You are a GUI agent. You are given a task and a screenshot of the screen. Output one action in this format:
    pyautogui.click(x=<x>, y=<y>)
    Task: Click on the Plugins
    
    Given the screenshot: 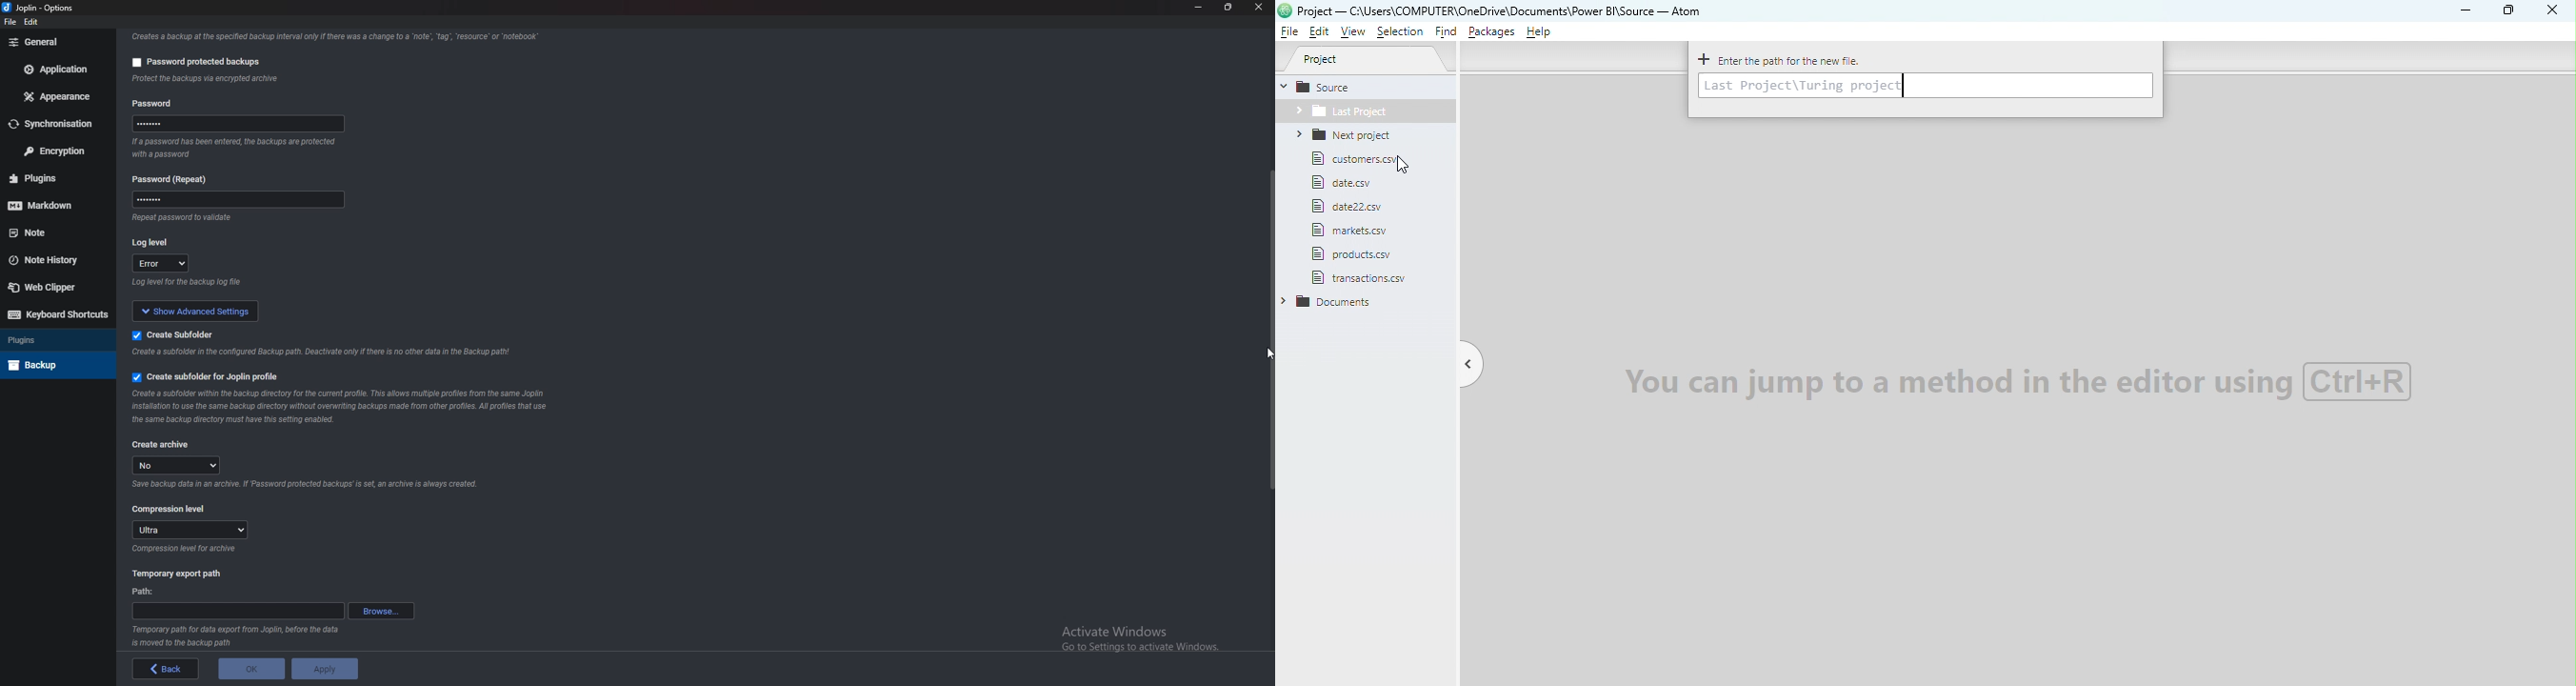 What is the action you would take?
    pyautogui.click(x=54, y=340)
    